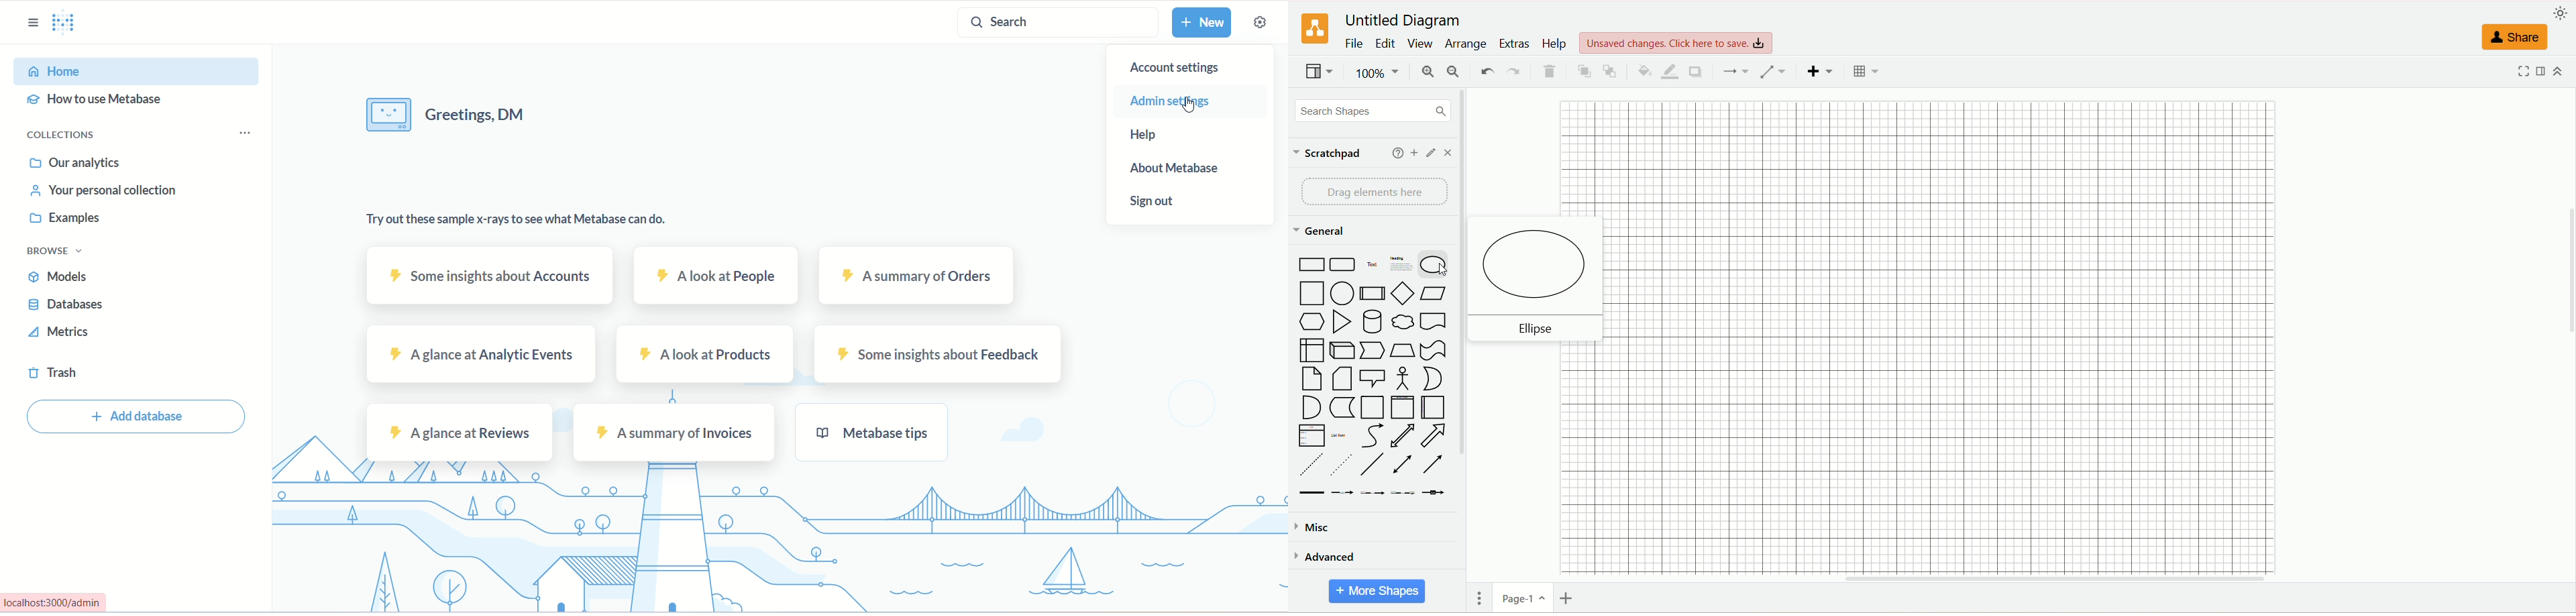  What do you see at coordinates (1309, 464) in the screenshot?
I see `dashed line` at bounding box center [1309, 464].